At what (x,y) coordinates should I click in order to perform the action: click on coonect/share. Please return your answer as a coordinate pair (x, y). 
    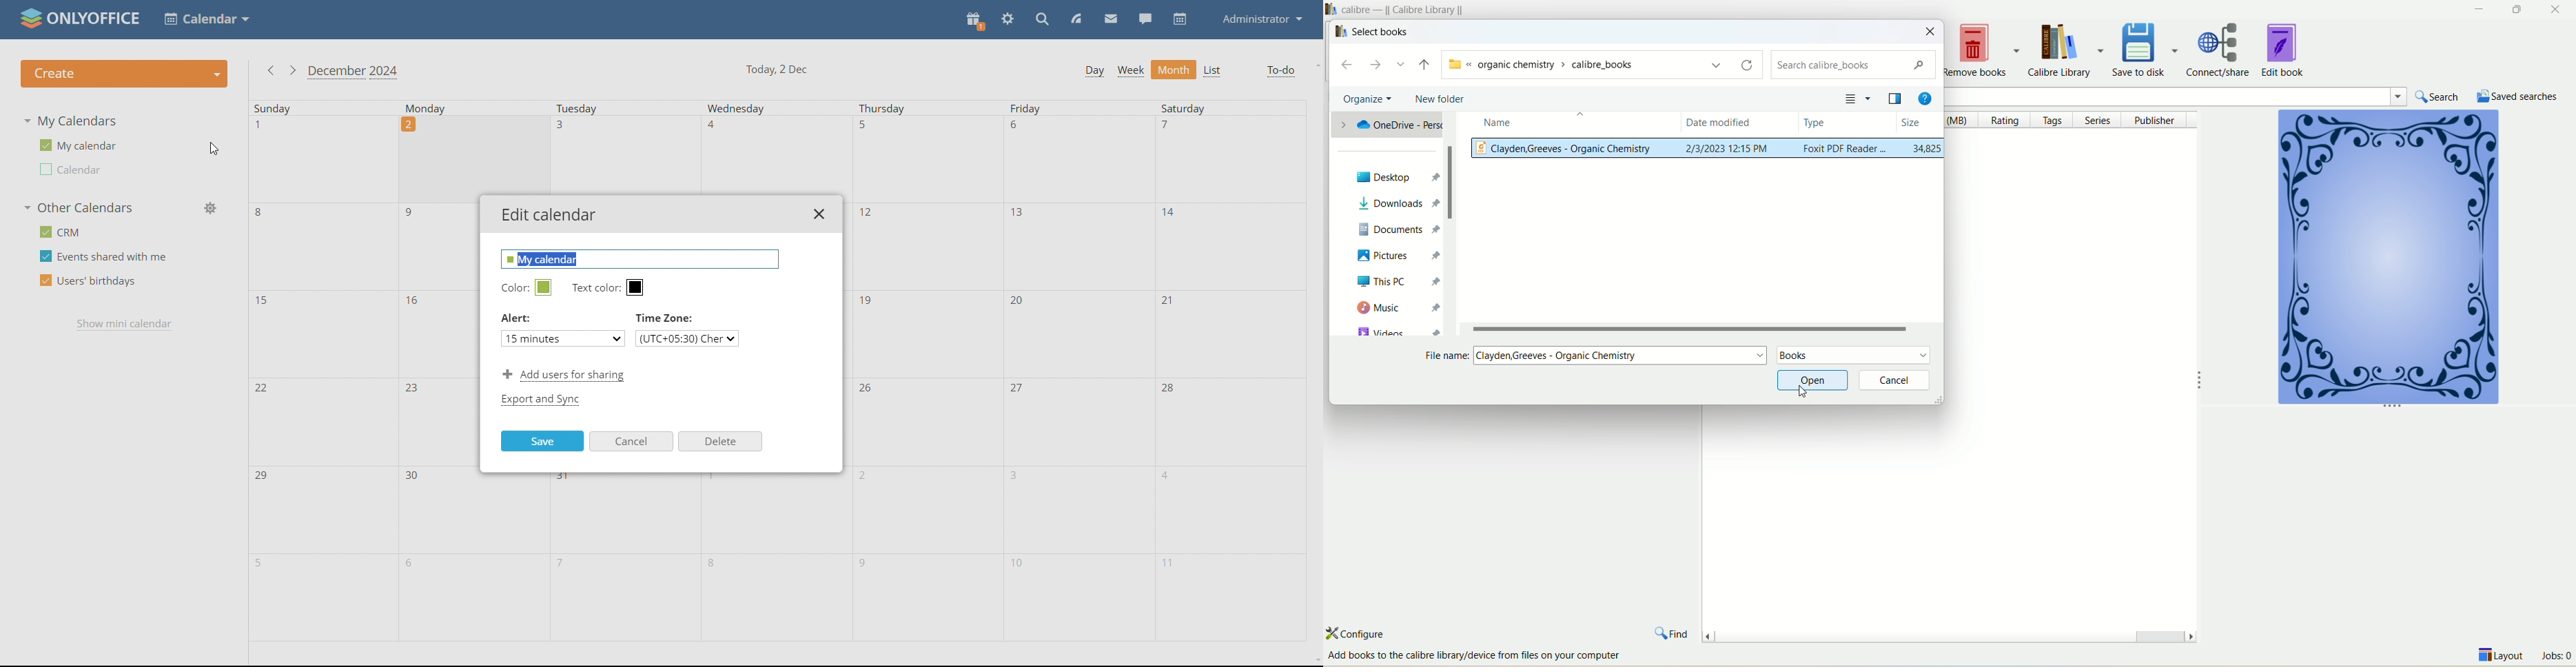
    Looking at the image, I should click on (2223, 48).